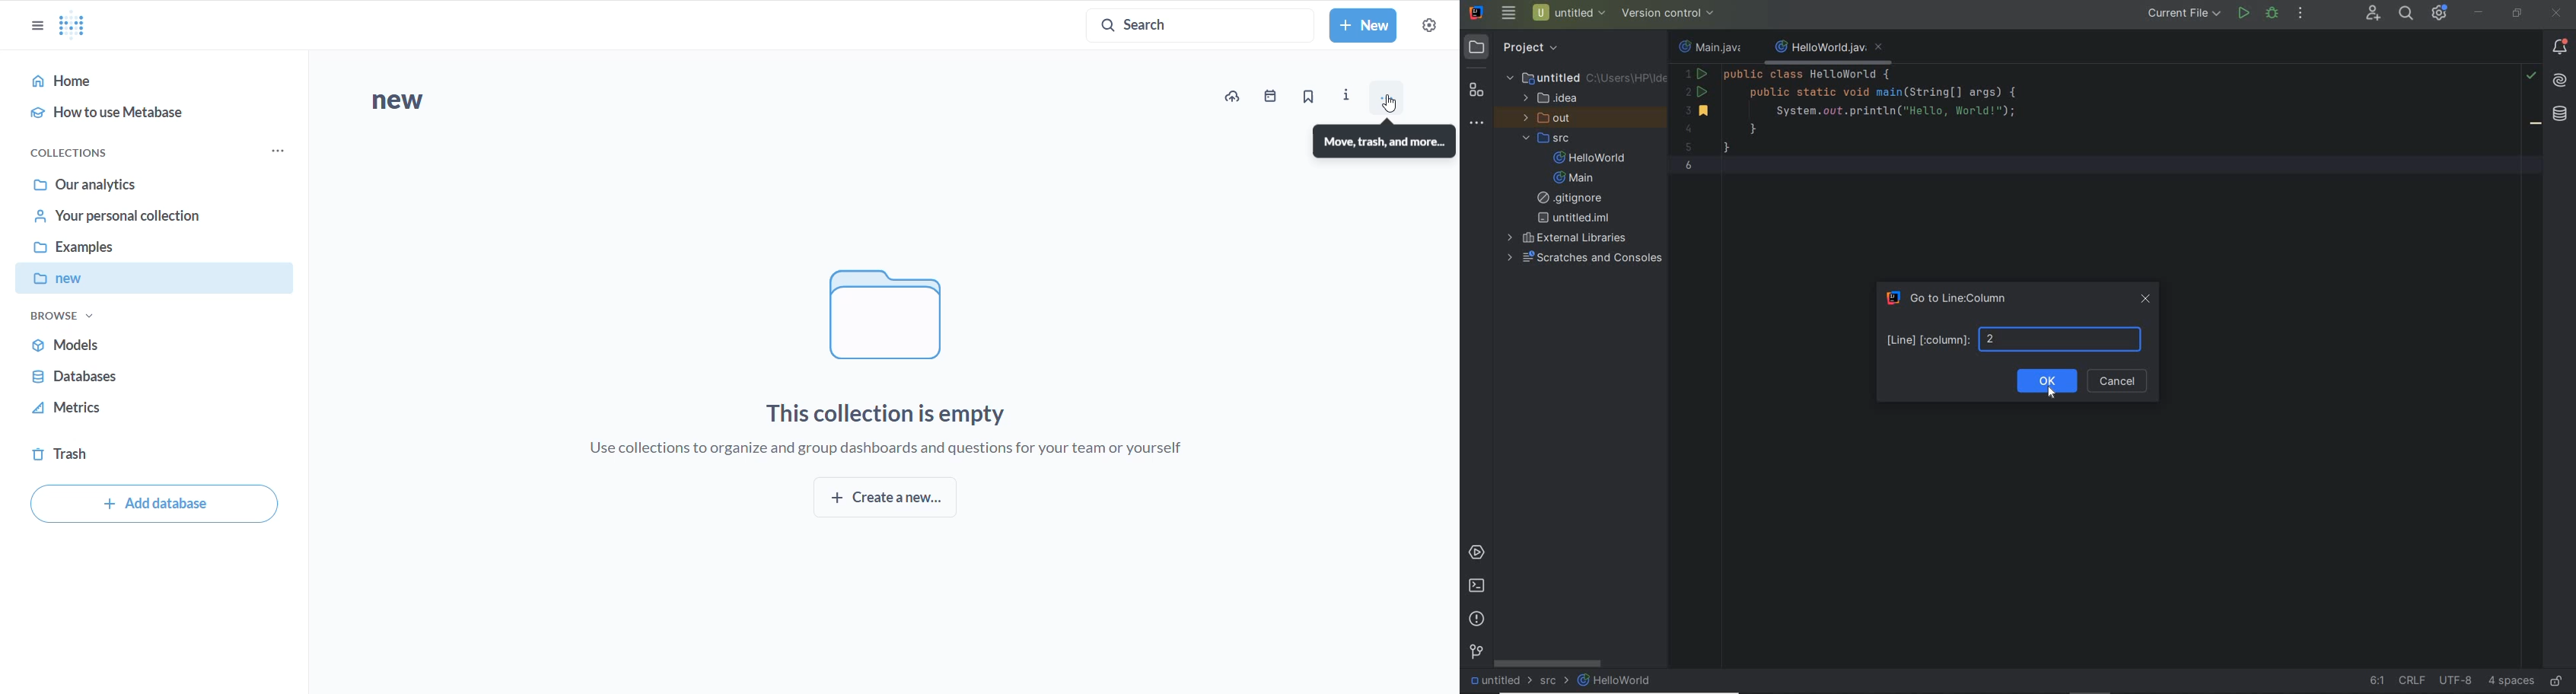 This screenshot has width=2576, height=700. Describe the element at coordinates (1348, 93) in the screenshot. I see `info ` at that location.